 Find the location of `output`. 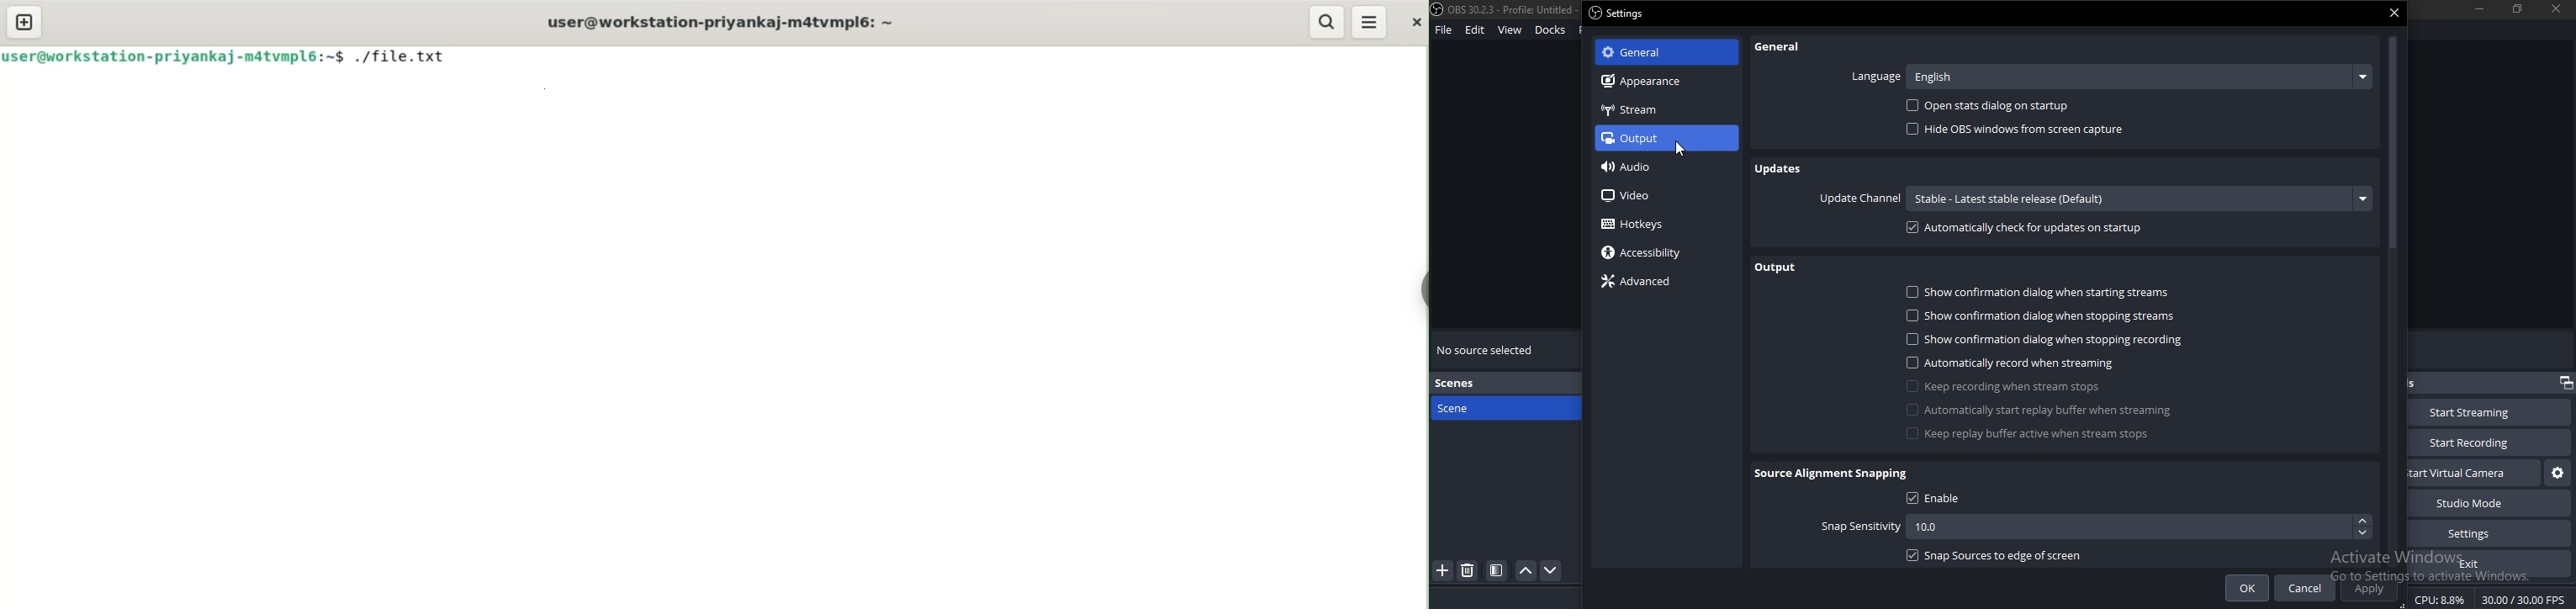

output is located at coordinates (1778, 268).